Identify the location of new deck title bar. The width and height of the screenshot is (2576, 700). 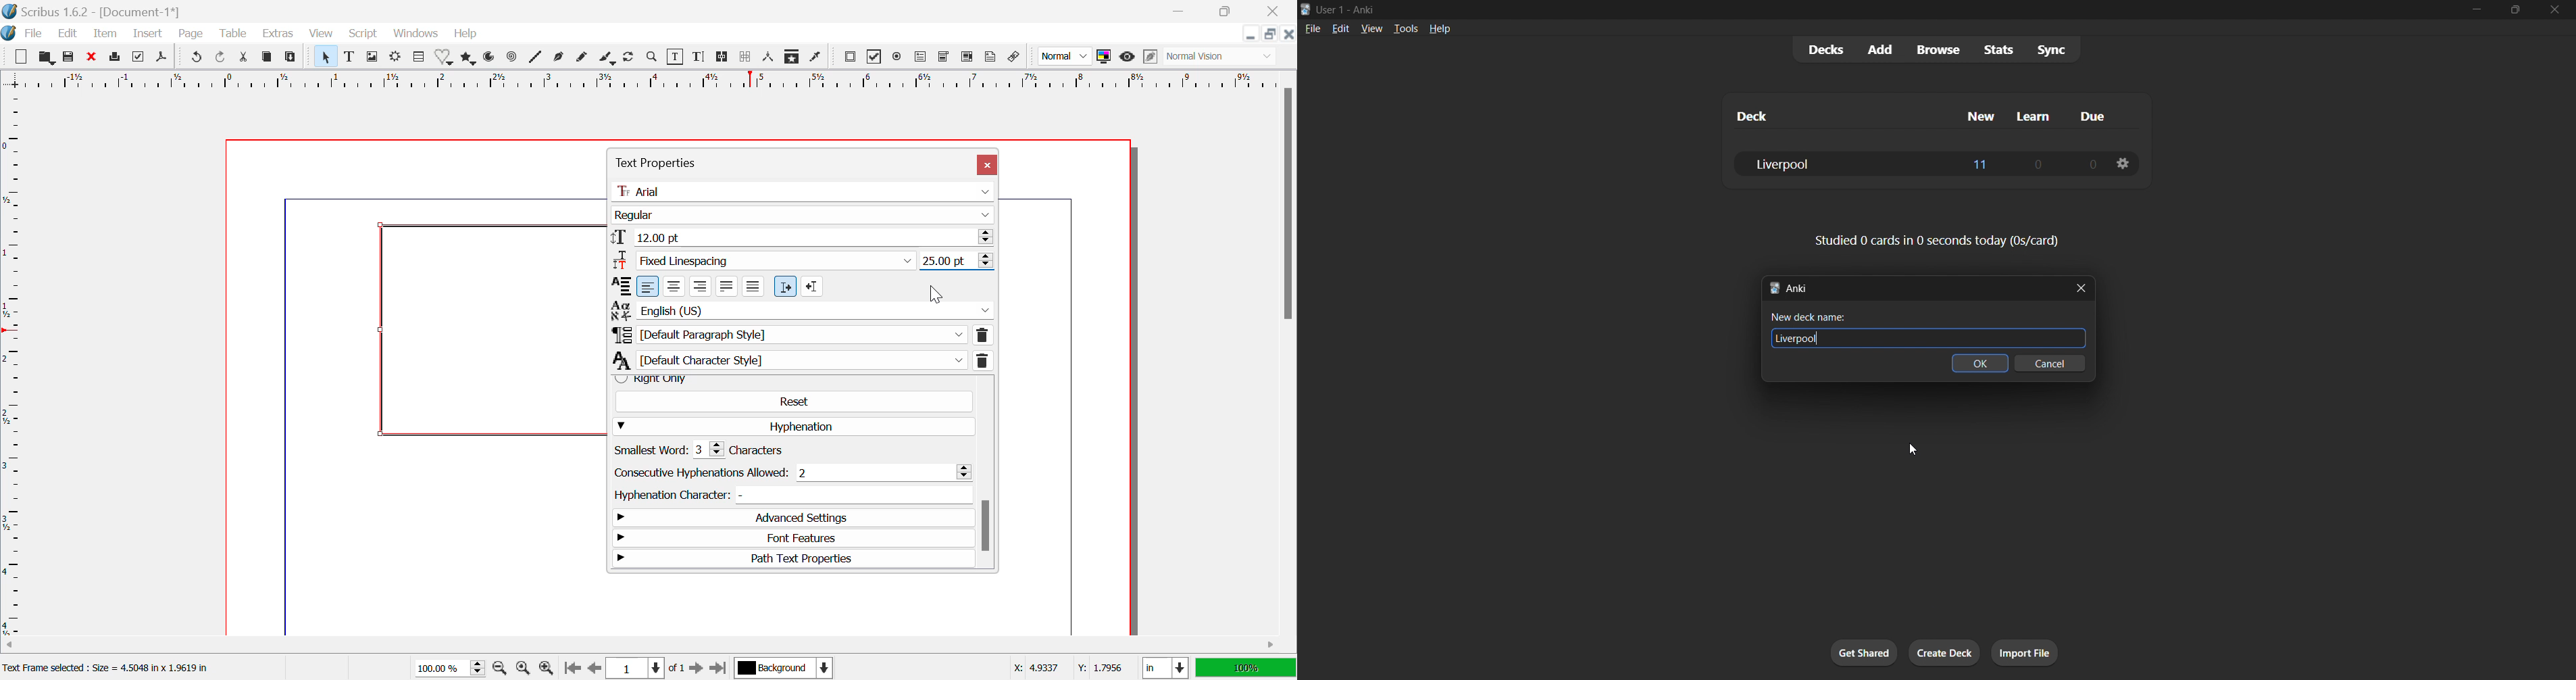
(1906, 287).